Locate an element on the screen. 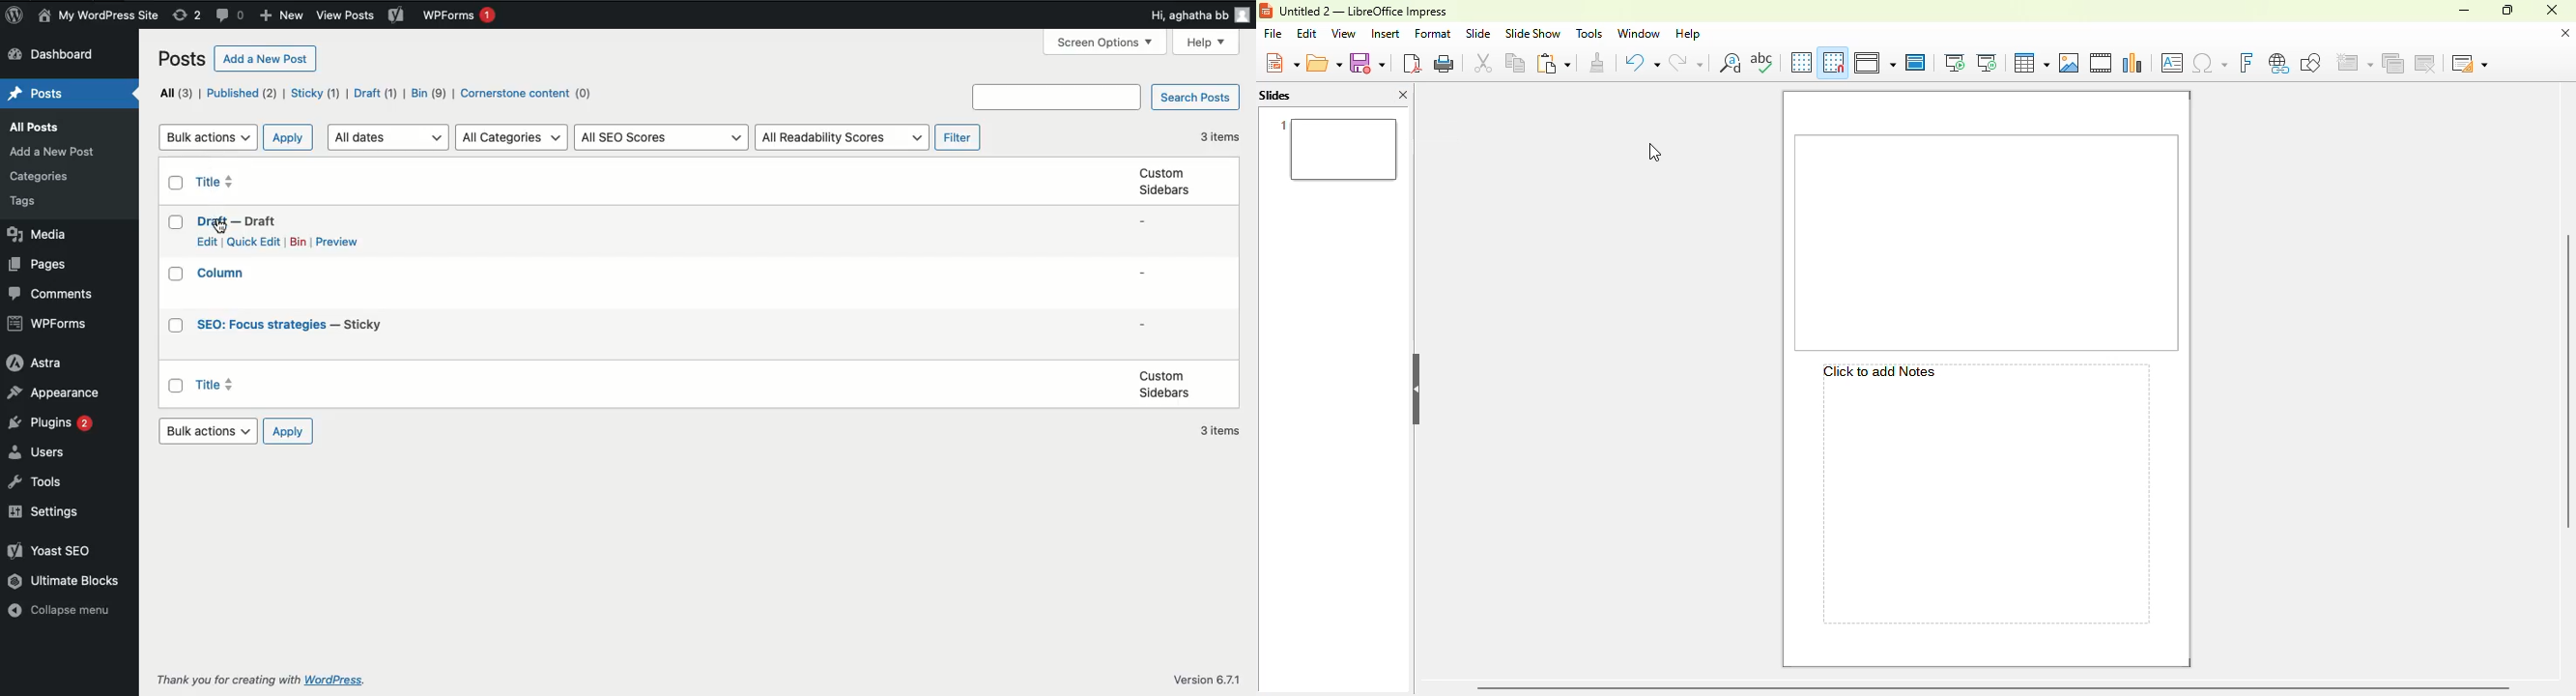 Image resolution: width=2576 pixels, height=700 pixels. Name is located at coordinates (100, 15).